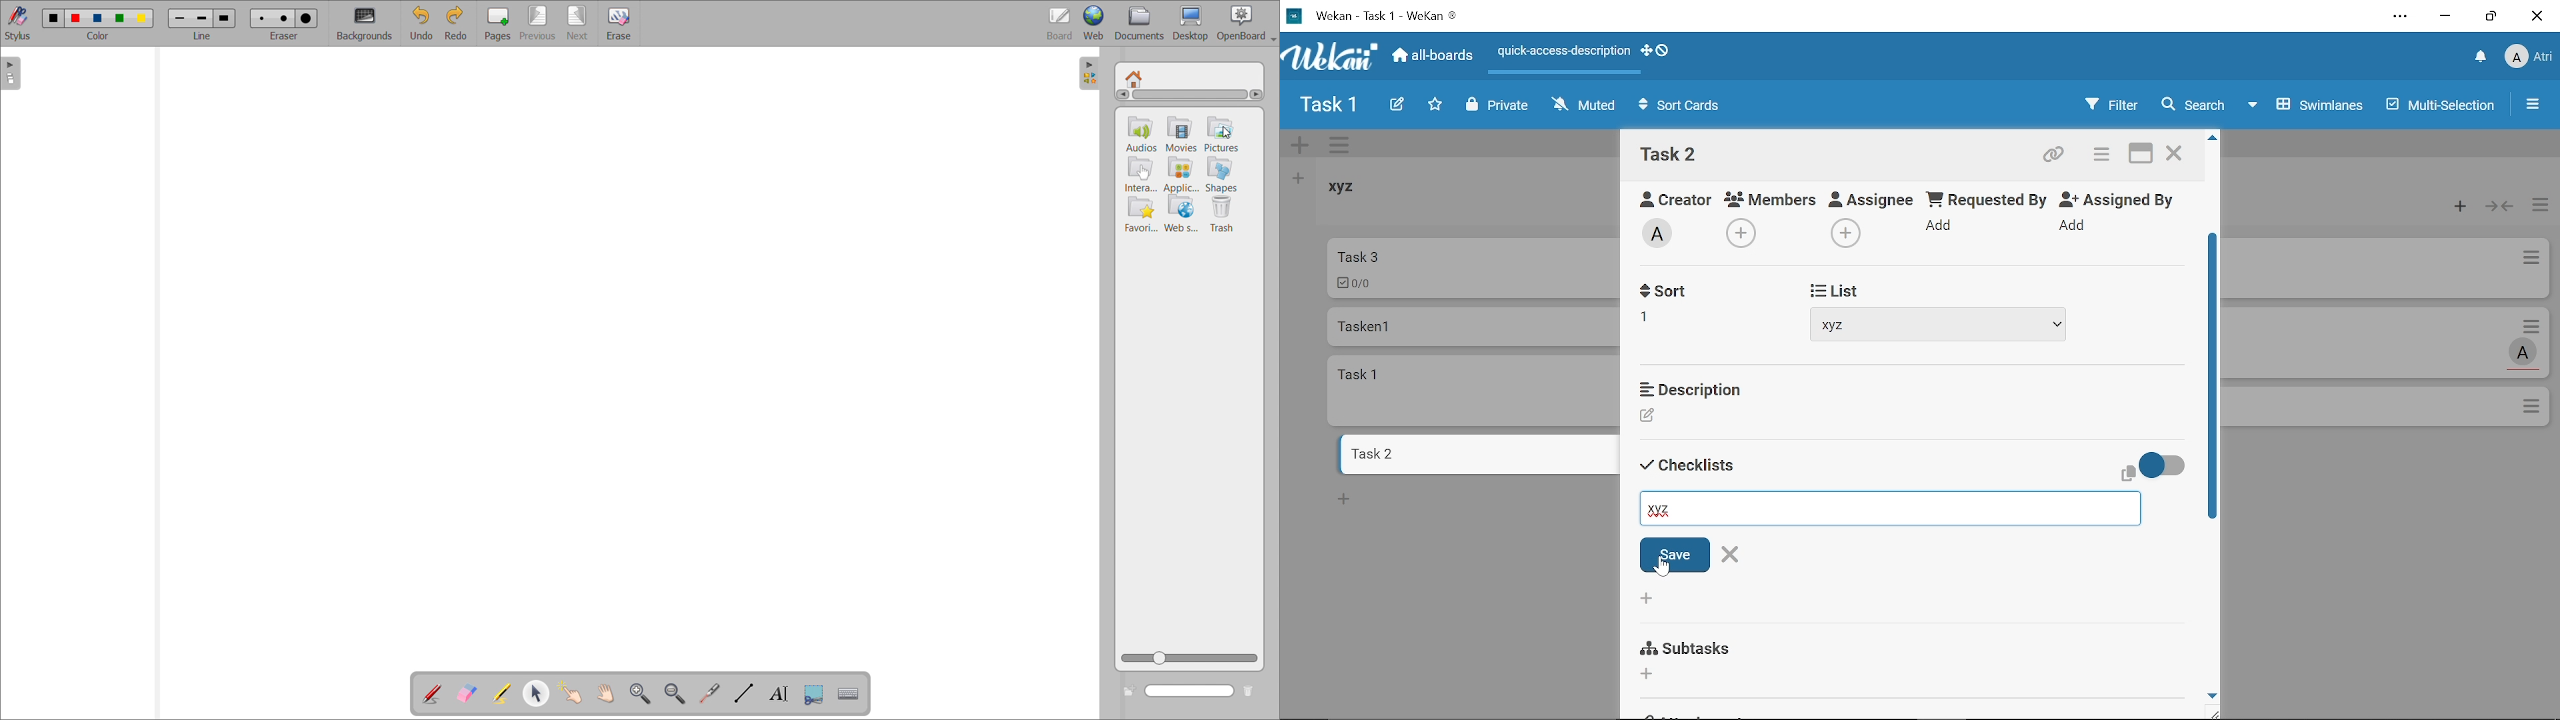  What do you see at coordinates (2215, 379) in the screenshot?
I see `Vertical scrollbar` at bounding box center [2215, 379].